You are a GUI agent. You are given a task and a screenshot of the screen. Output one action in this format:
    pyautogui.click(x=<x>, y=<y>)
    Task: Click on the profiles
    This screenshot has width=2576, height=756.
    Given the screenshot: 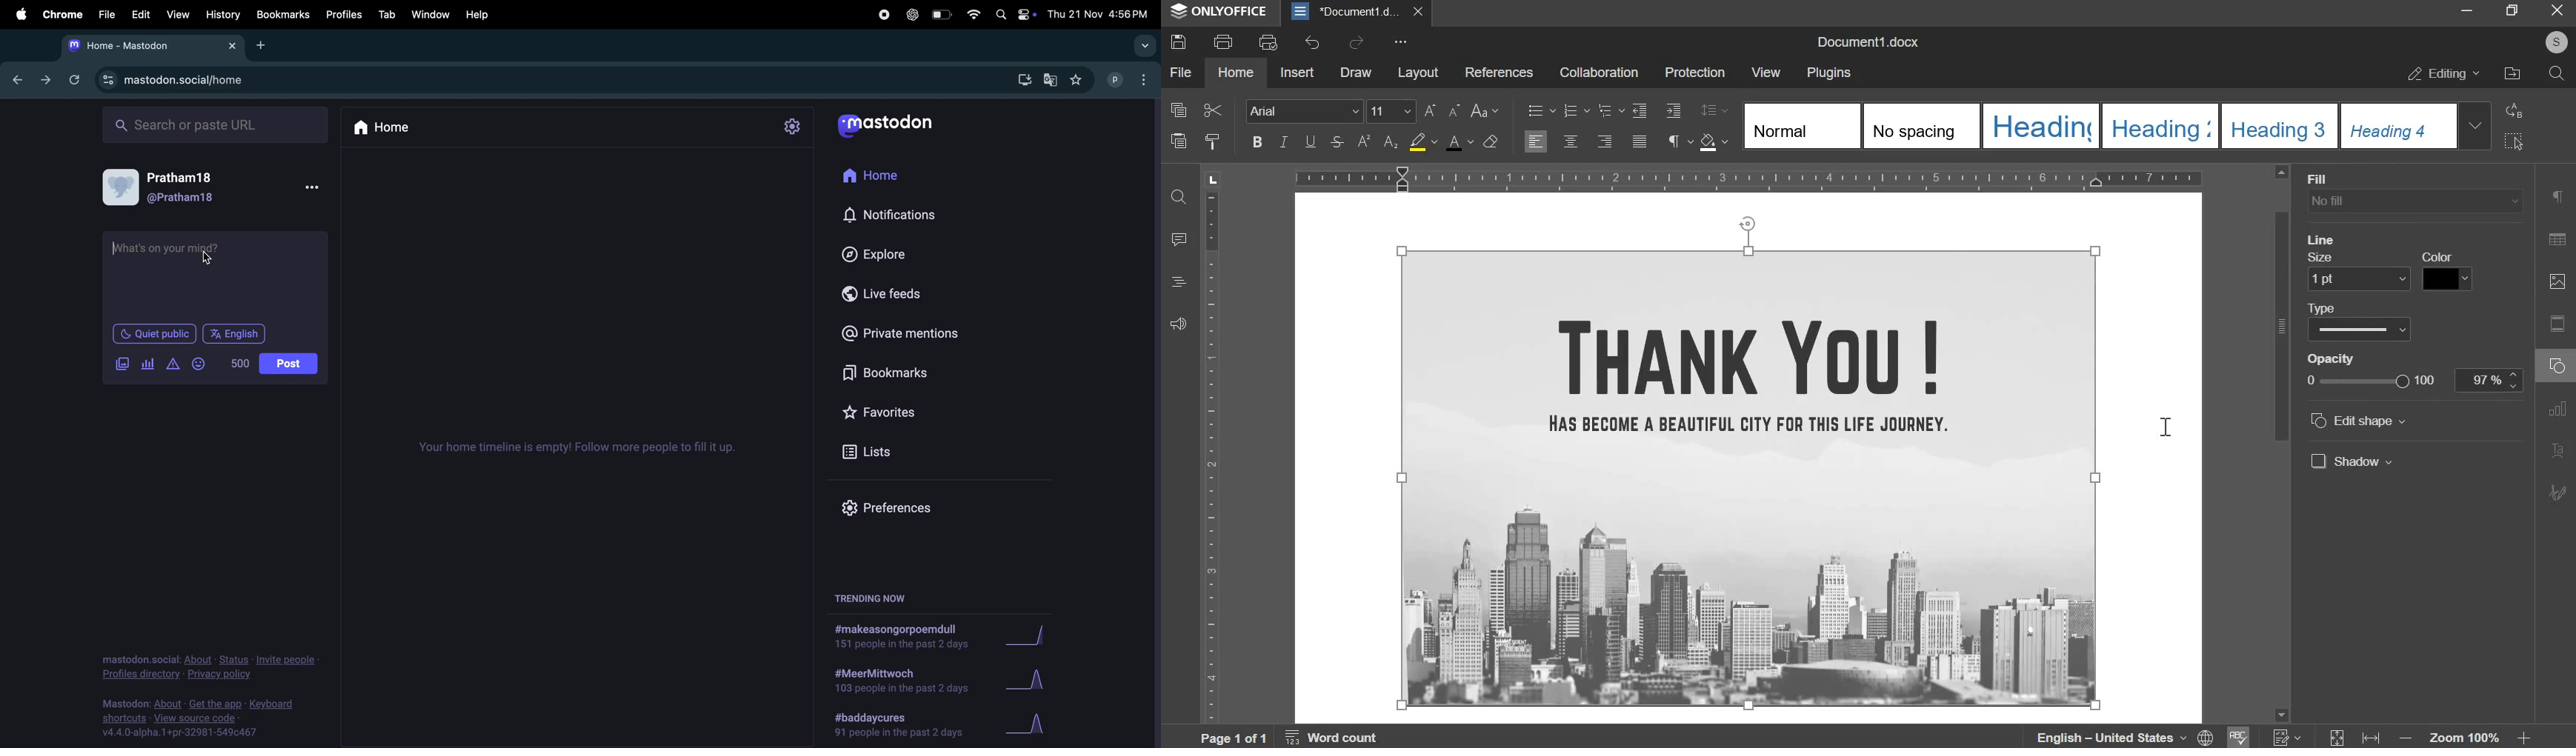 What is the action you would take?
    pyautogui.click(x=342, y=15)
    